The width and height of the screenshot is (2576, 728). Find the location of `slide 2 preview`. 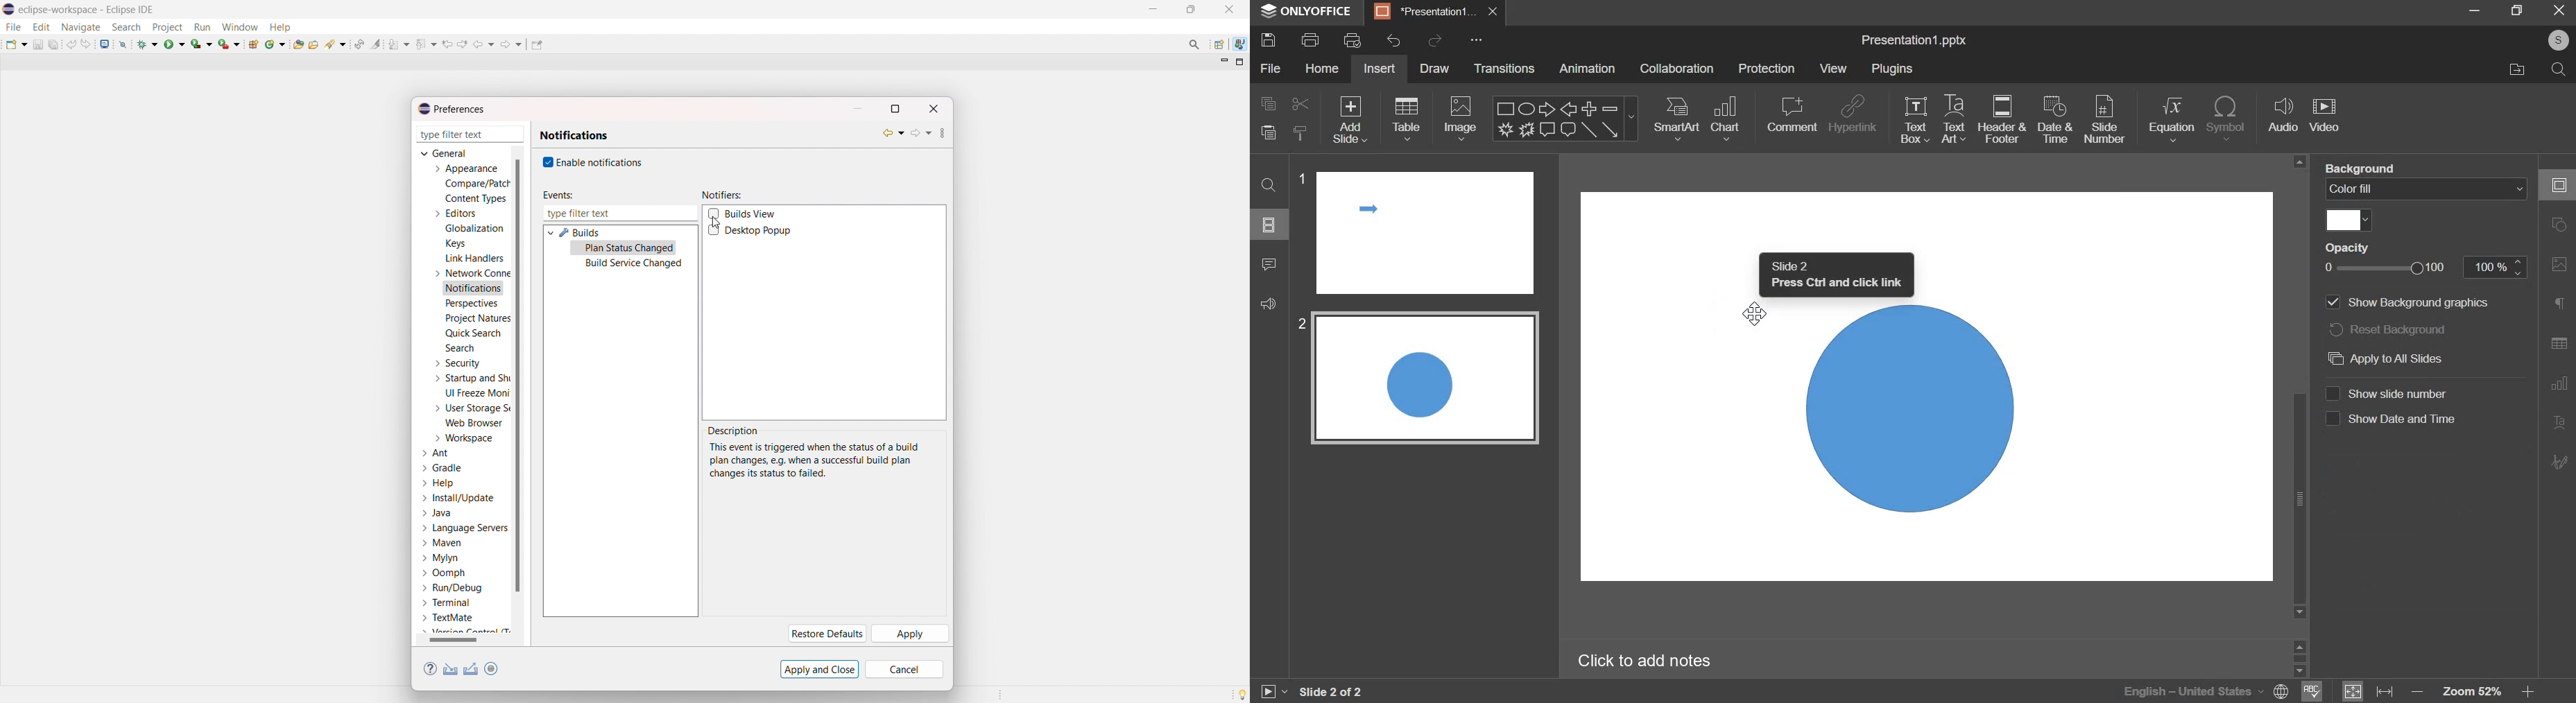

slide 2 preview is located at coordinates (1425, 378).